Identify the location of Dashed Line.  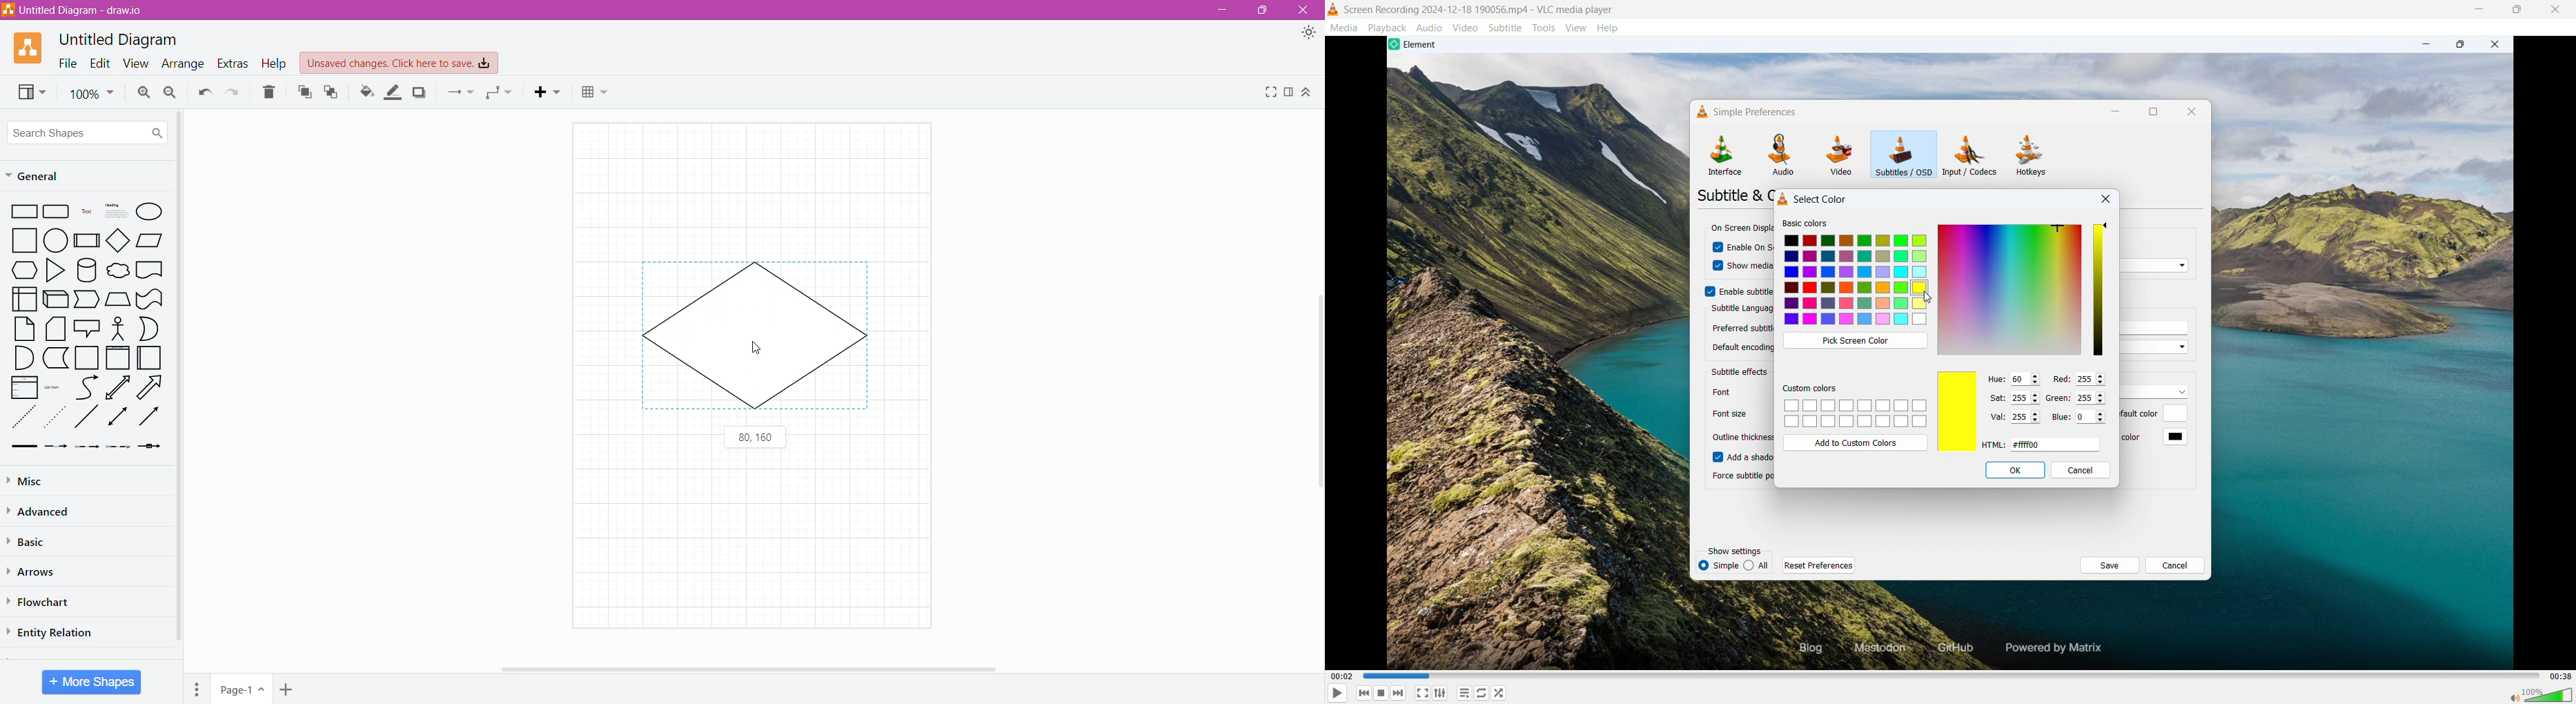
(24, 420).